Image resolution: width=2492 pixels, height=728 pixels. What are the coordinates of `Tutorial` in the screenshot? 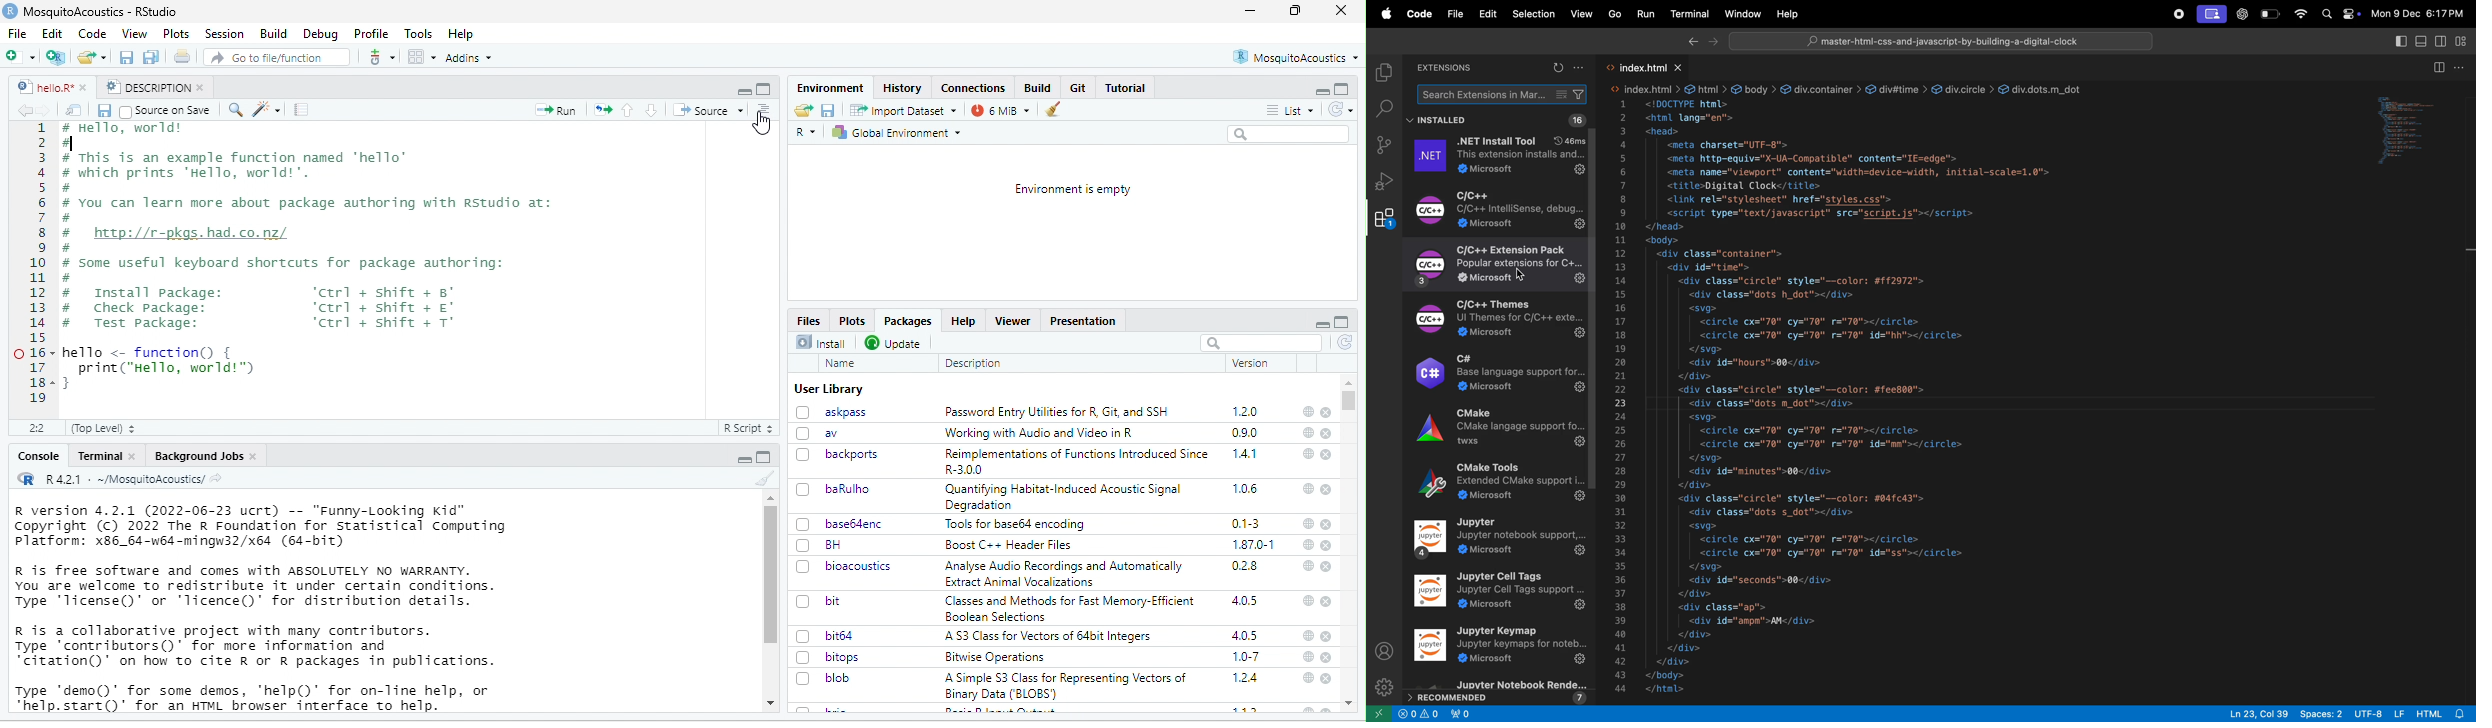 It's located at (1125, 88).